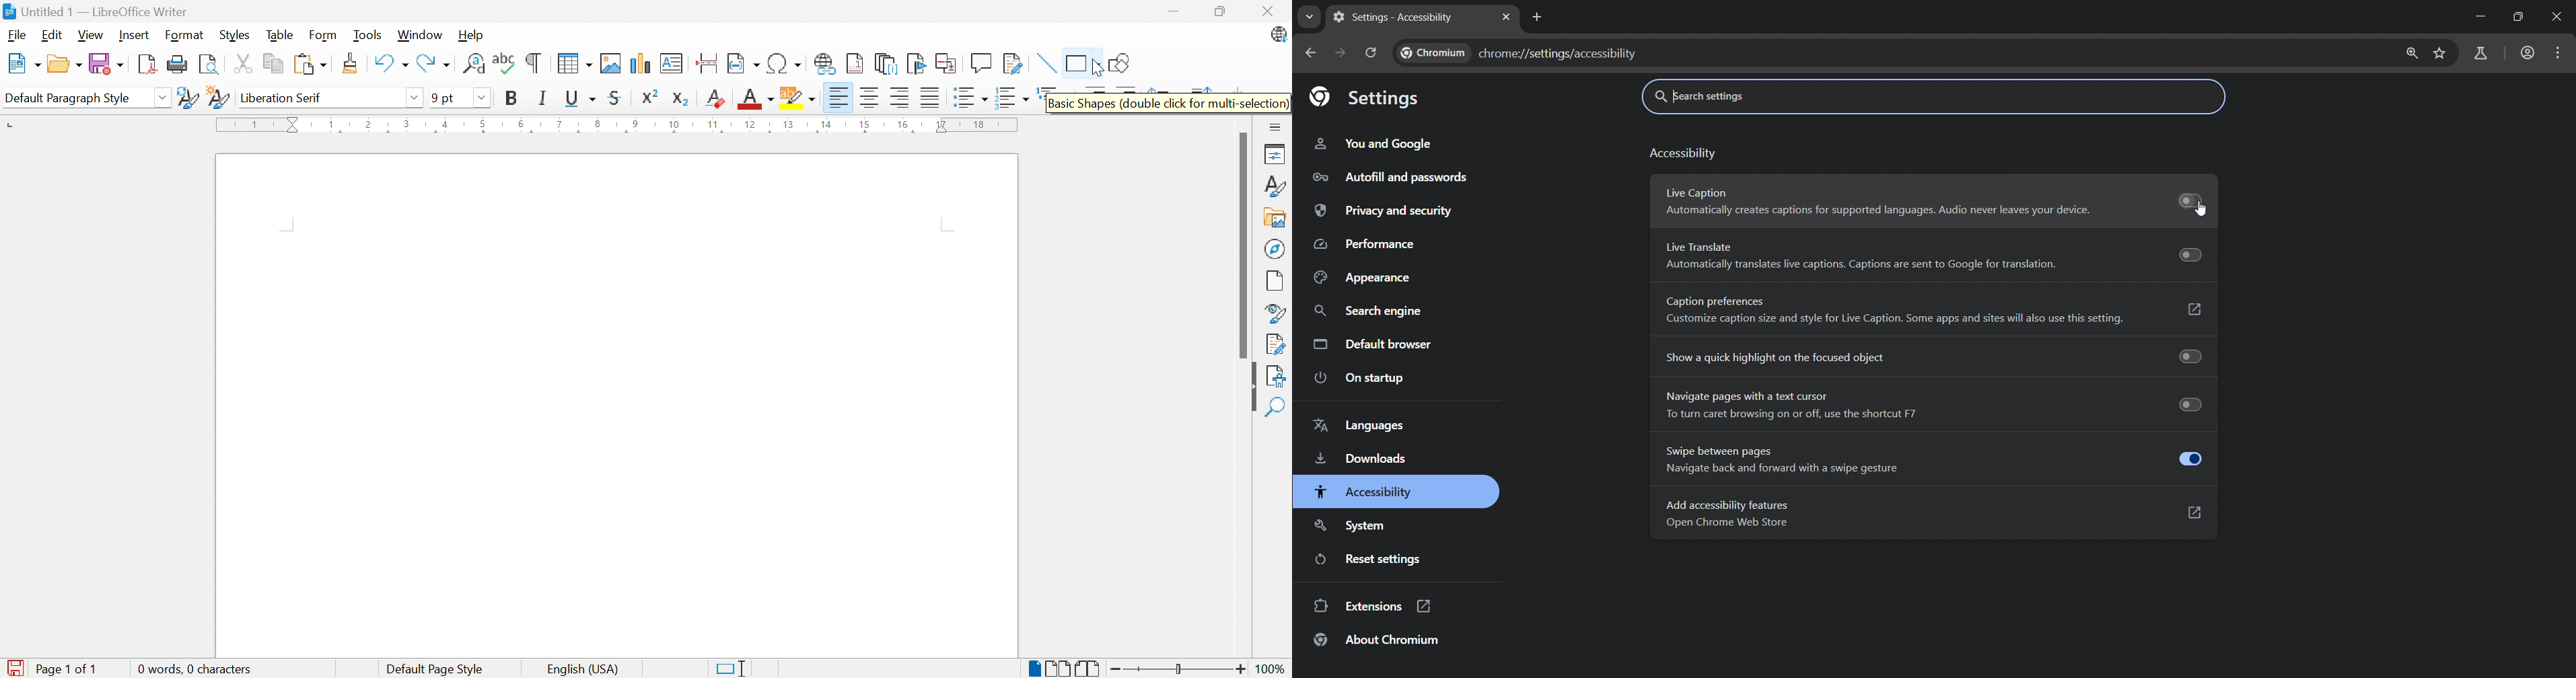 The width and height of the screenshot is (2576, 700). What do you see at coordinates (1276, 127) in the screenshot?
I see `Sidebar settings` at bounding box center [1276, 127].